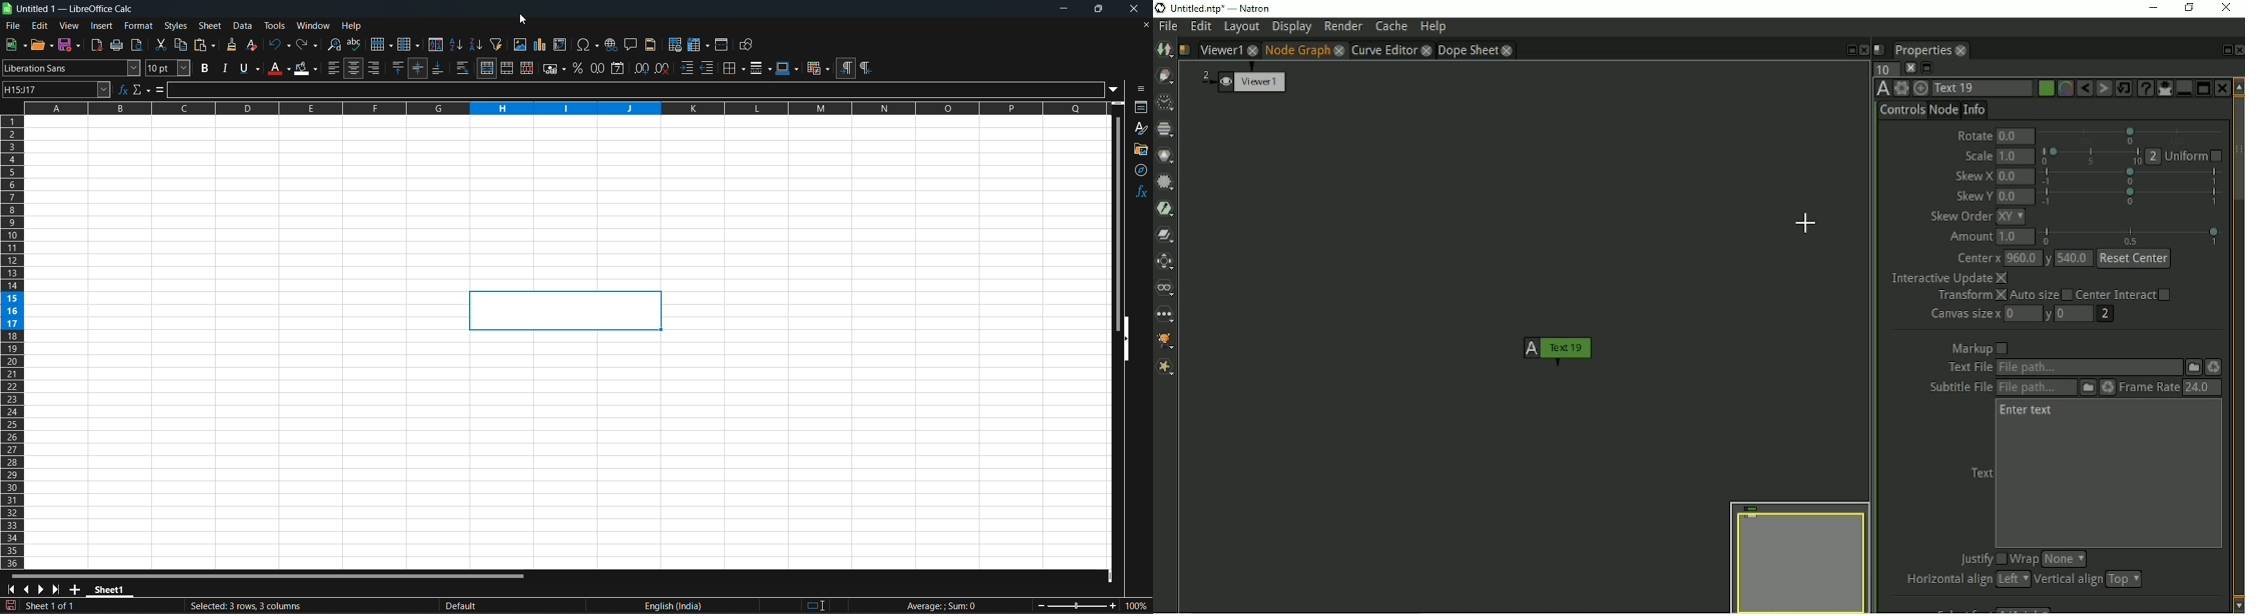 This screenshot has width=2268, height=616. I want to click on tools, so click(276, 26).